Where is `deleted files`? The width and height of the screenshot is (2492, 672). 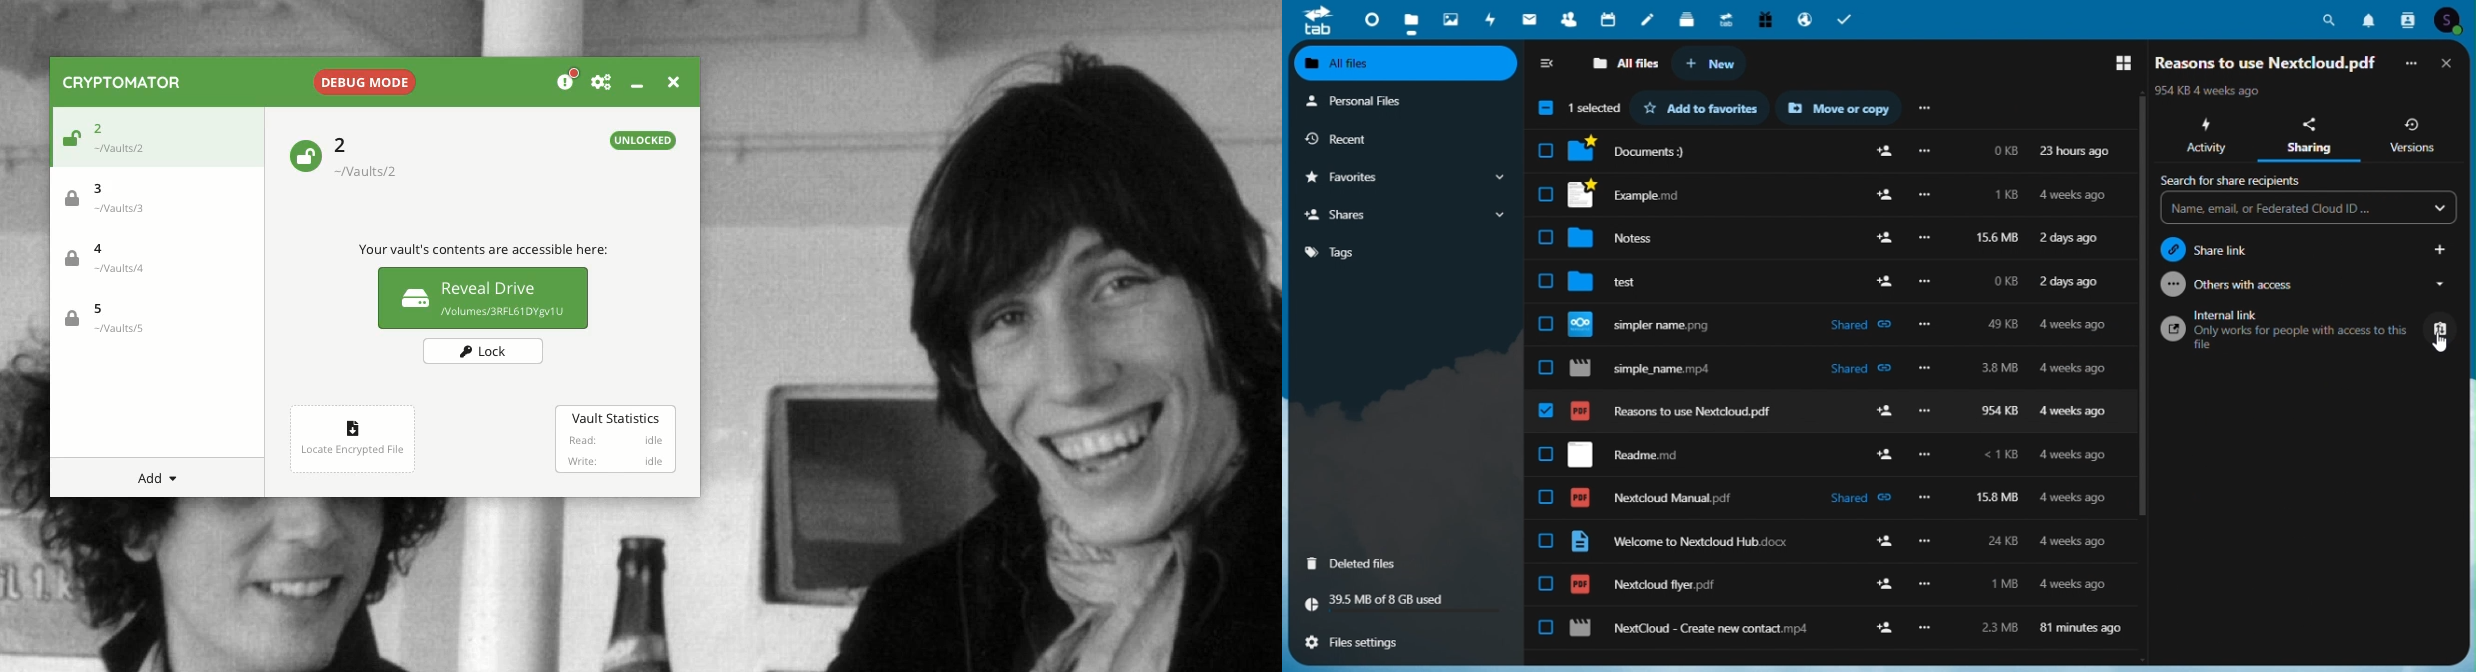
deleted files is located at coordinates (1404, 562).